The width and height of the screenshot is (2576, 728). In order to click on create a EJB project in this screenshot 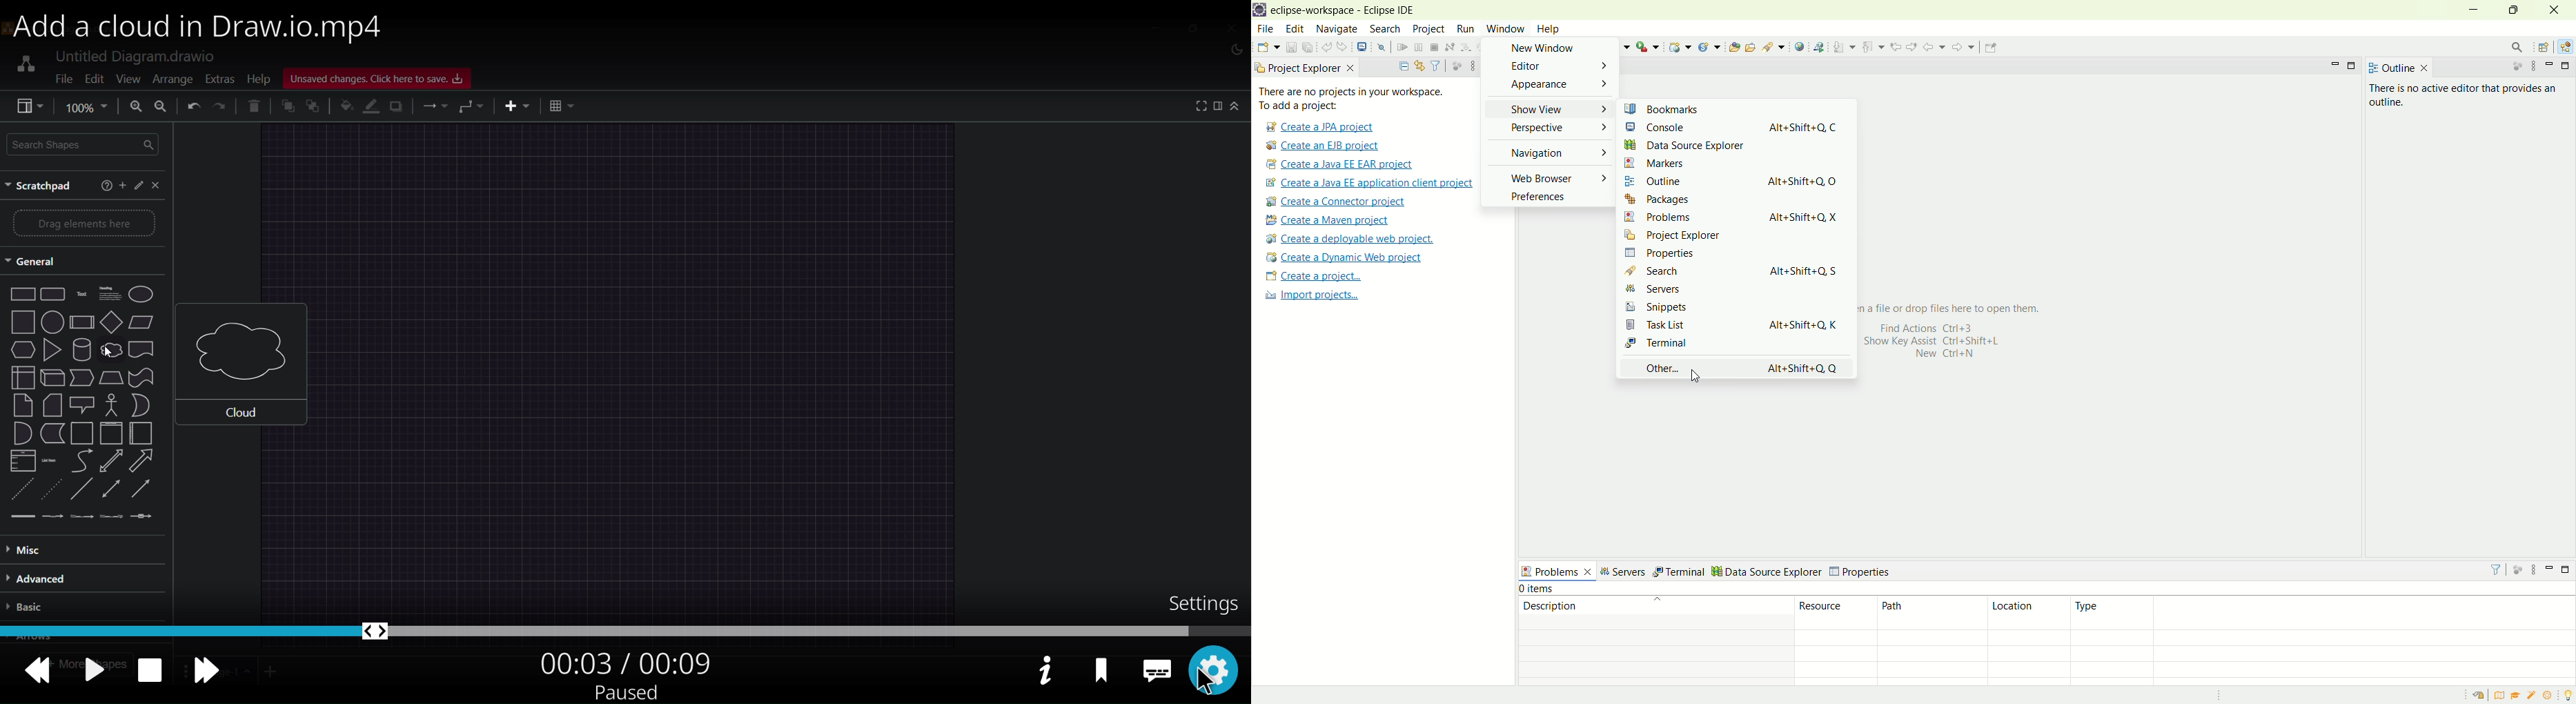, I will do `click(1326, 146)`.